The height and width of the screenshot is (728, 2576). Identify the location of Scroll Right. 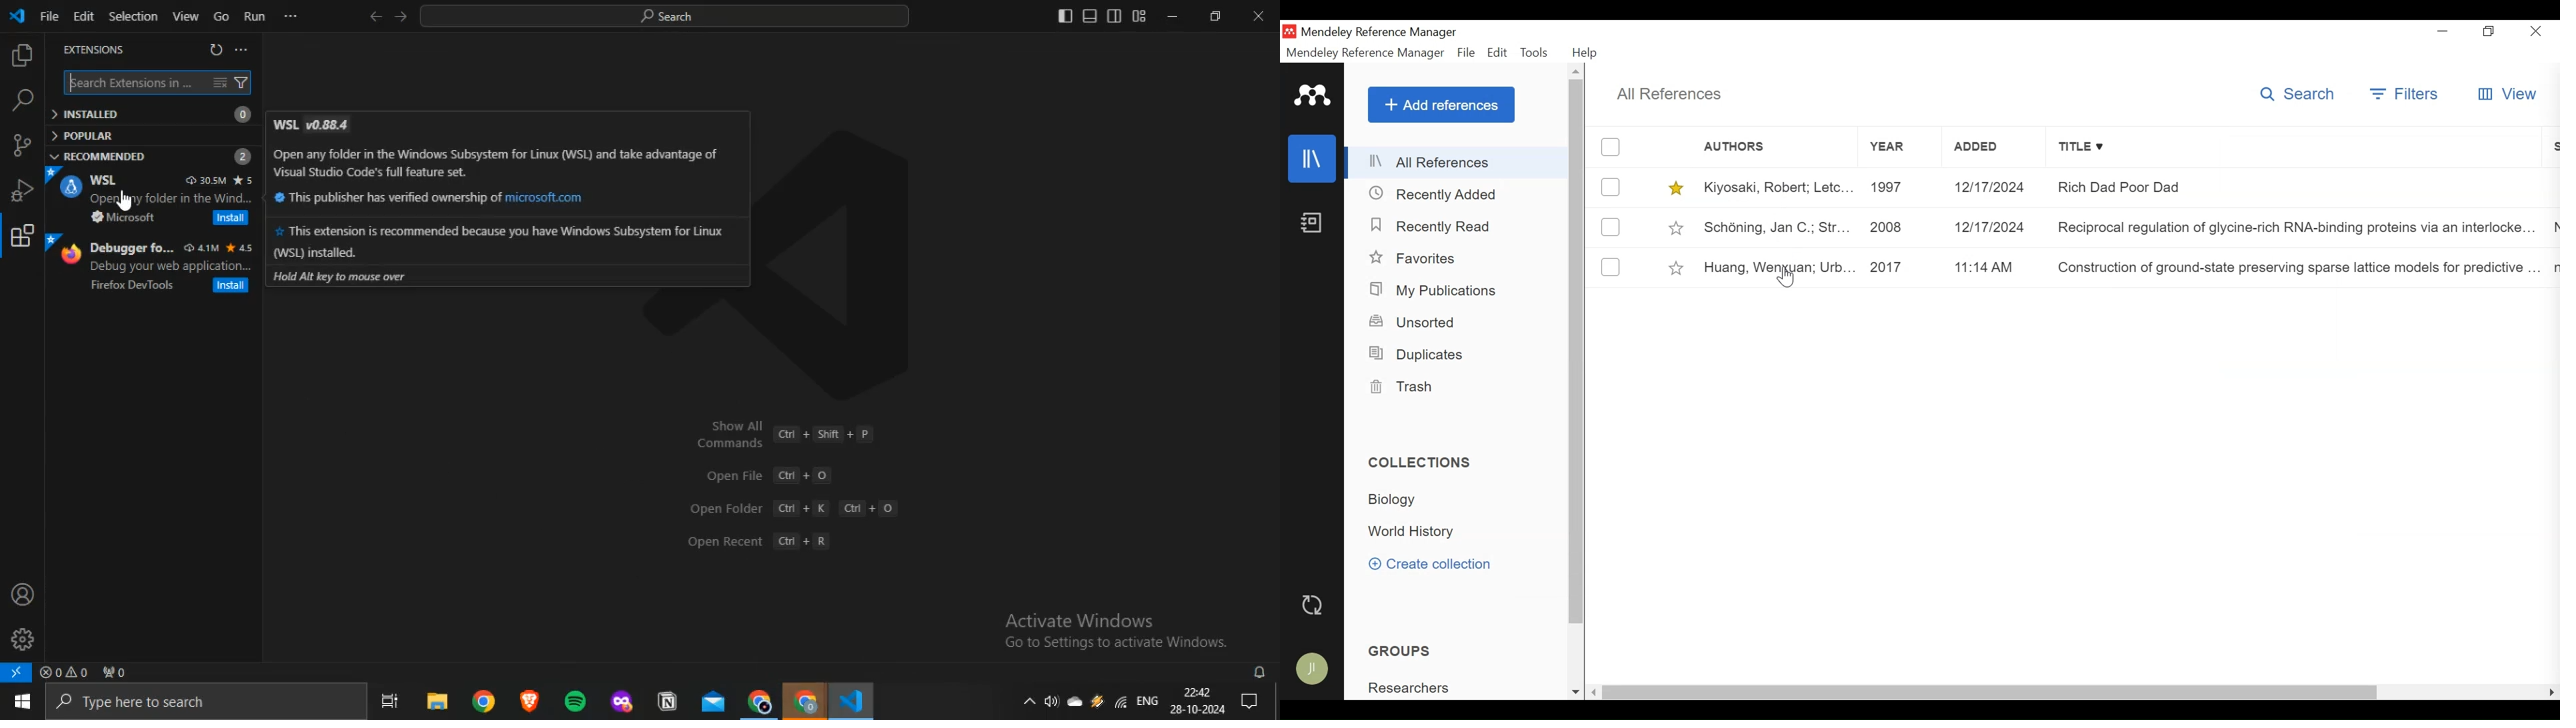
(2551, 694).